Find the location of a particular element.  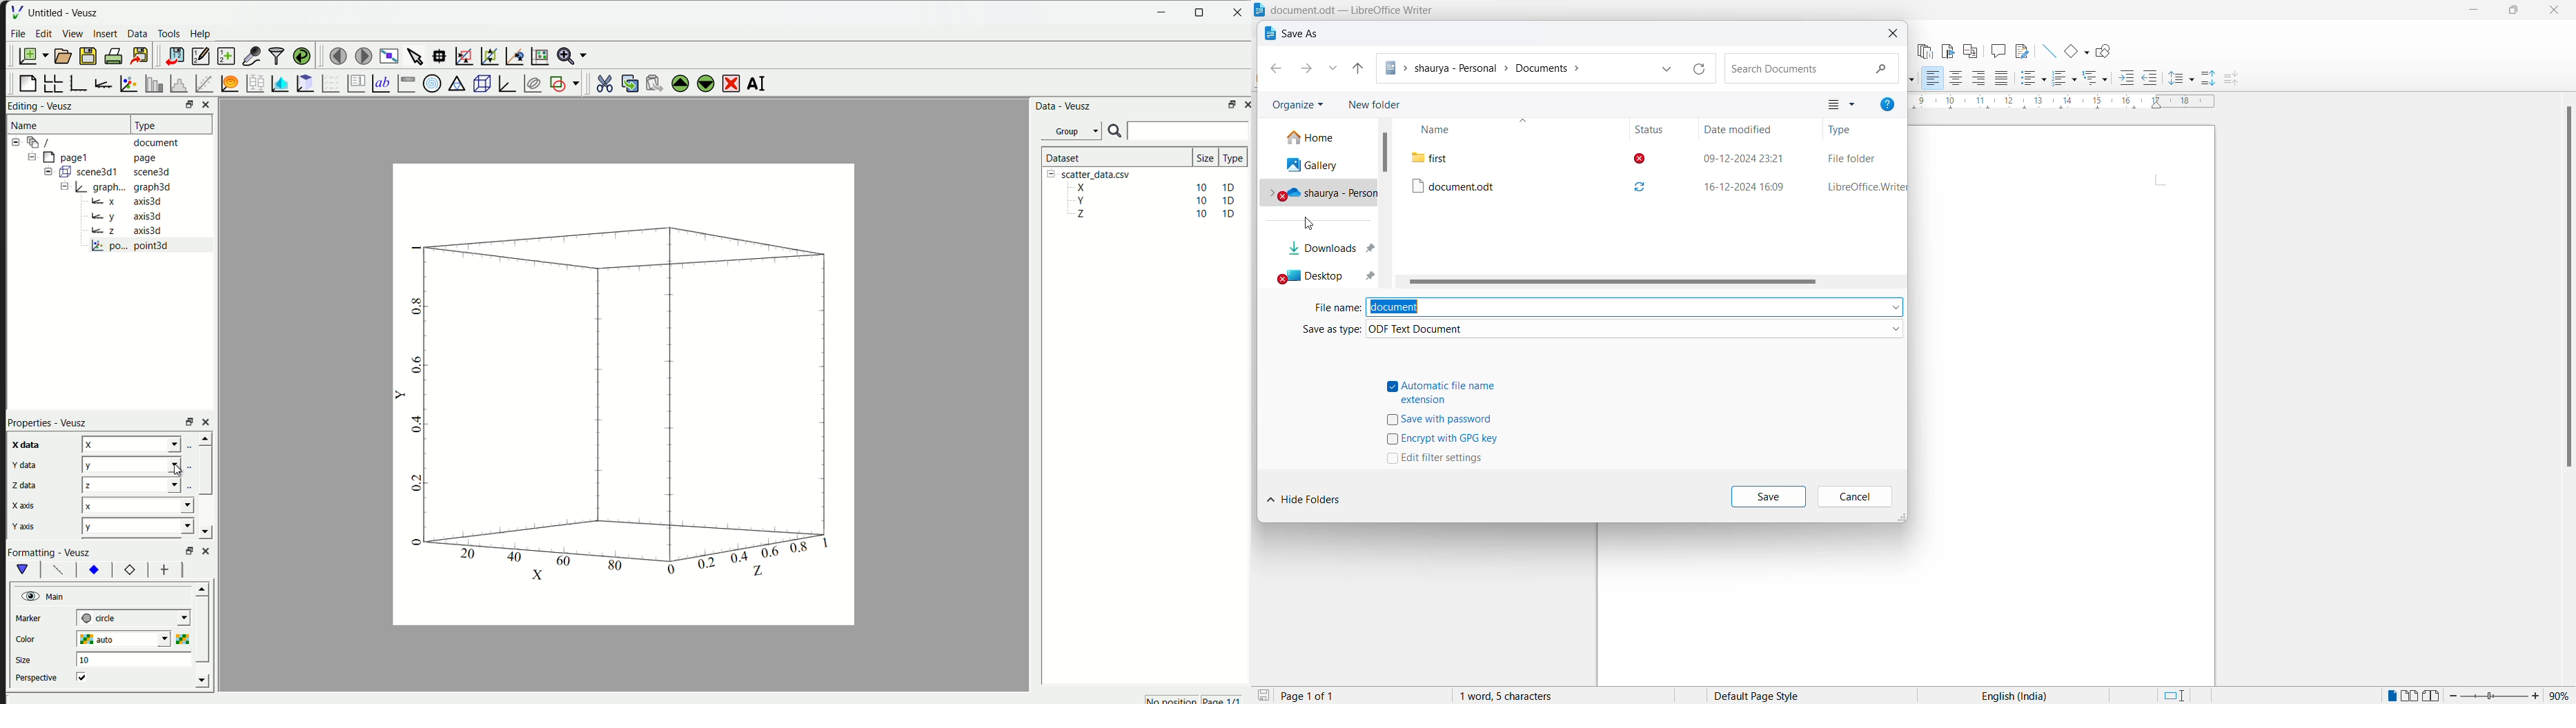

paste the widget from the clipboard is located at coordinates (650, 83).